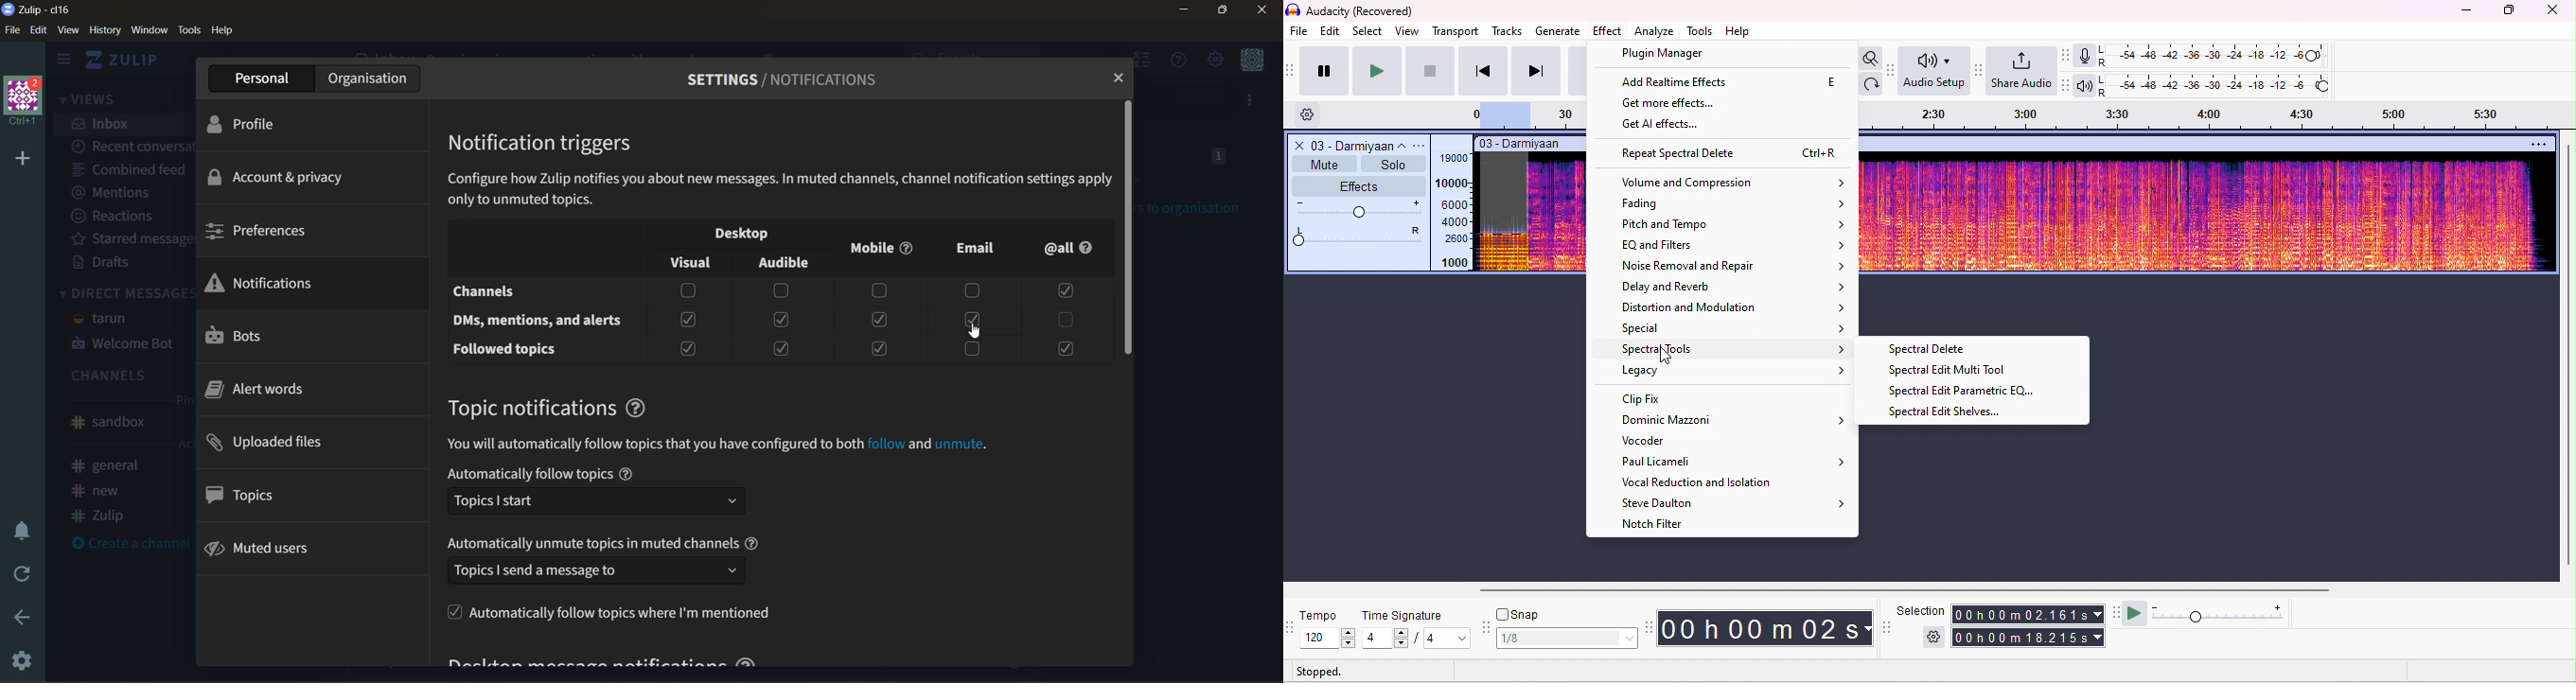 Image resolution: width=2576 pixels, height=700 pixels. What do you see at coordinates (1735, 223) in the screenshot?
I see `pitch and tempo` at bounding box center [1735, 223].